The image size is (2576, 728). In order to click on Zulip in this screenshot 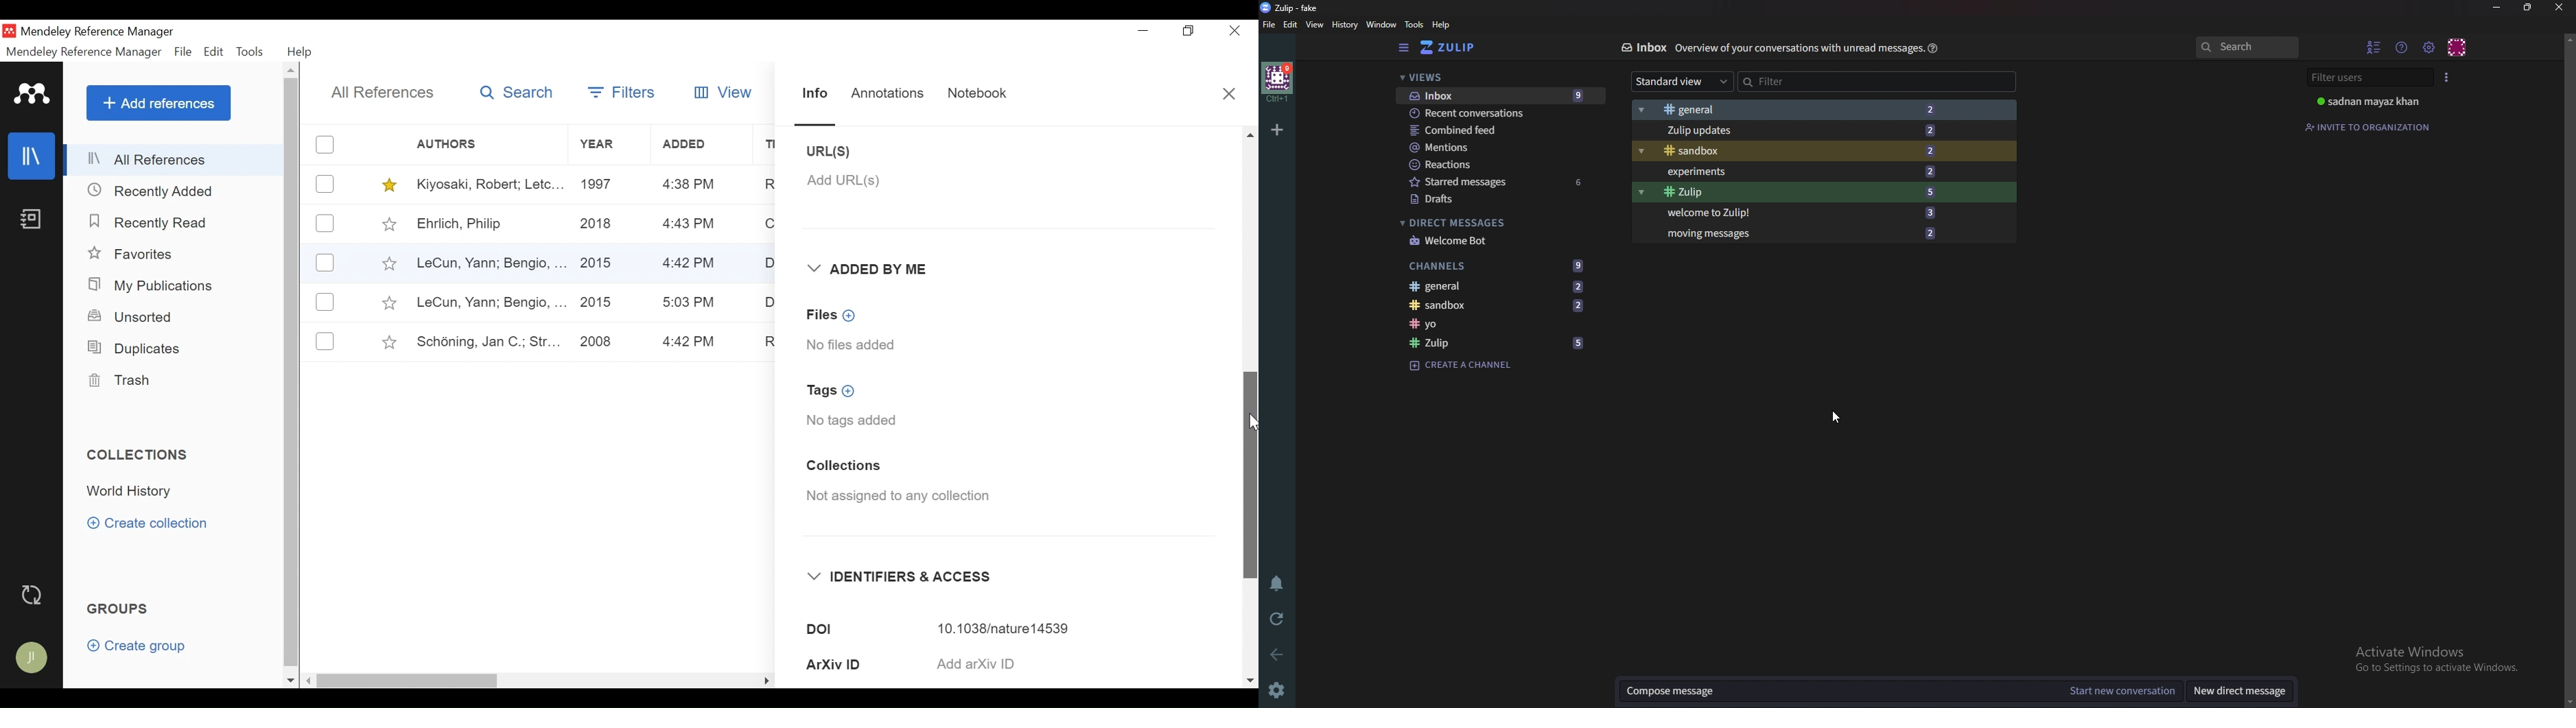, I will do `click(1801, 193)`.